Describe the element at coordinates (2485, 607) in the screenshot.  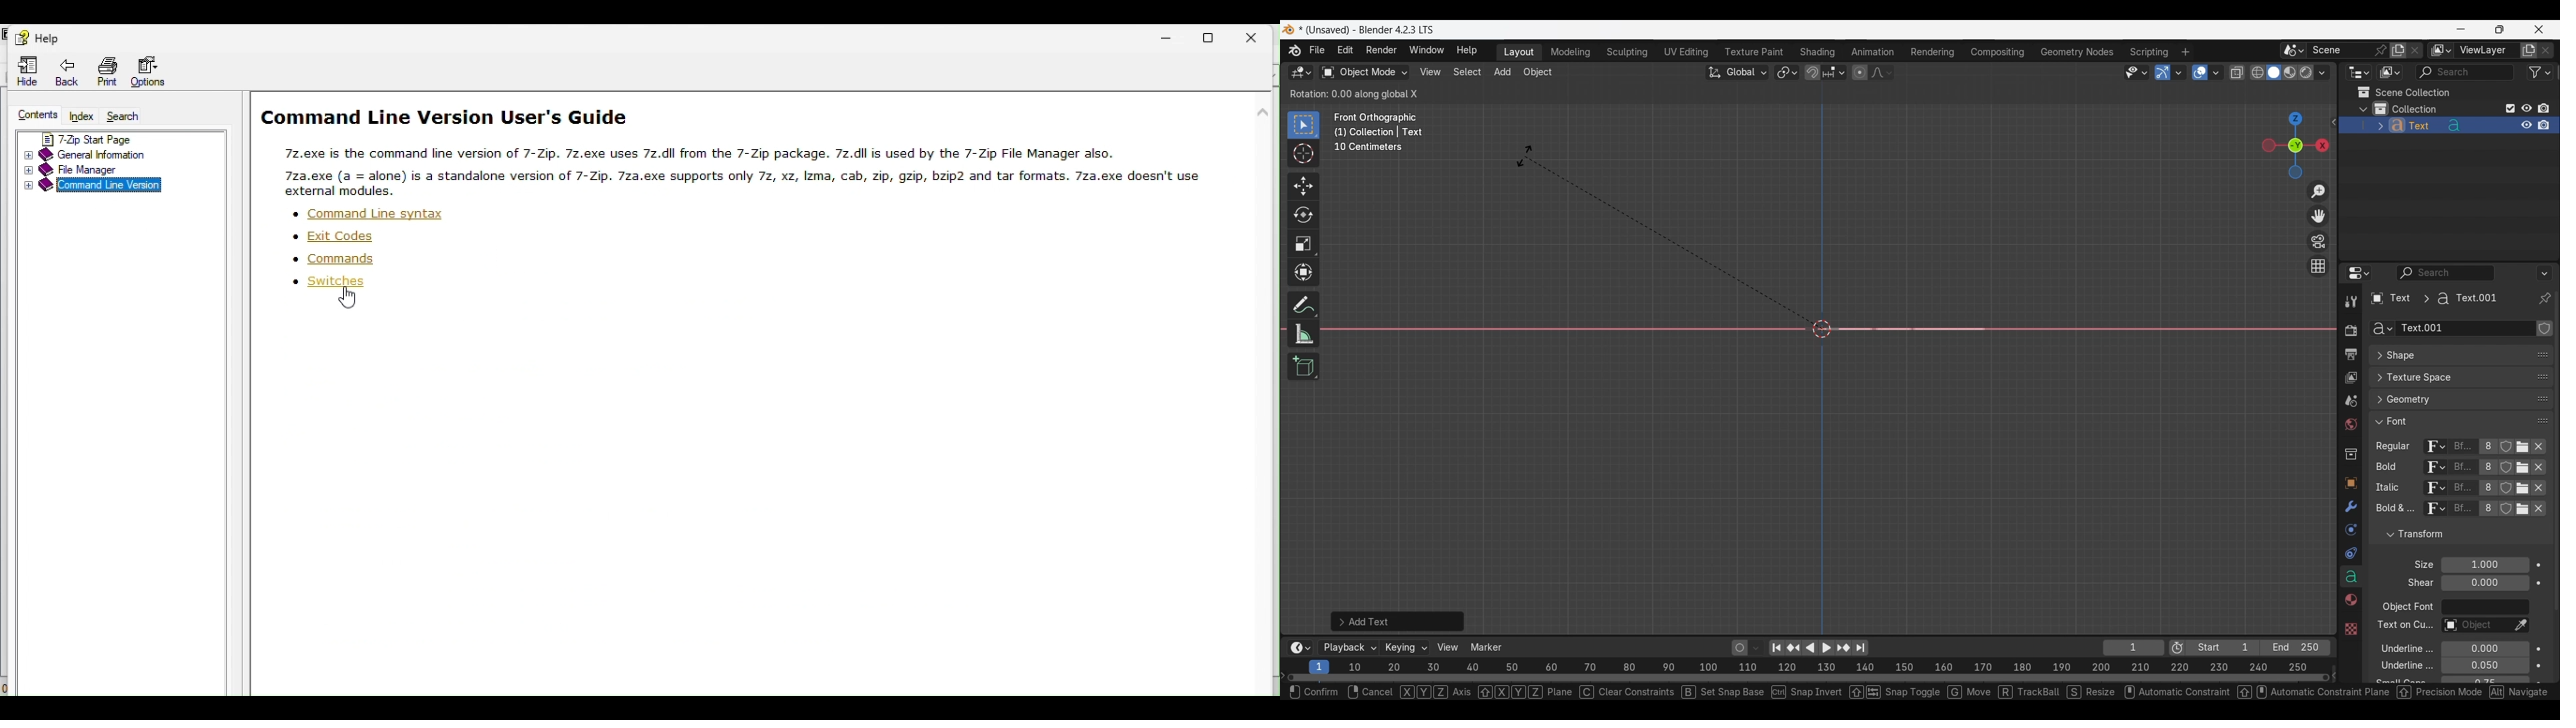
I see `Object font` at that location.